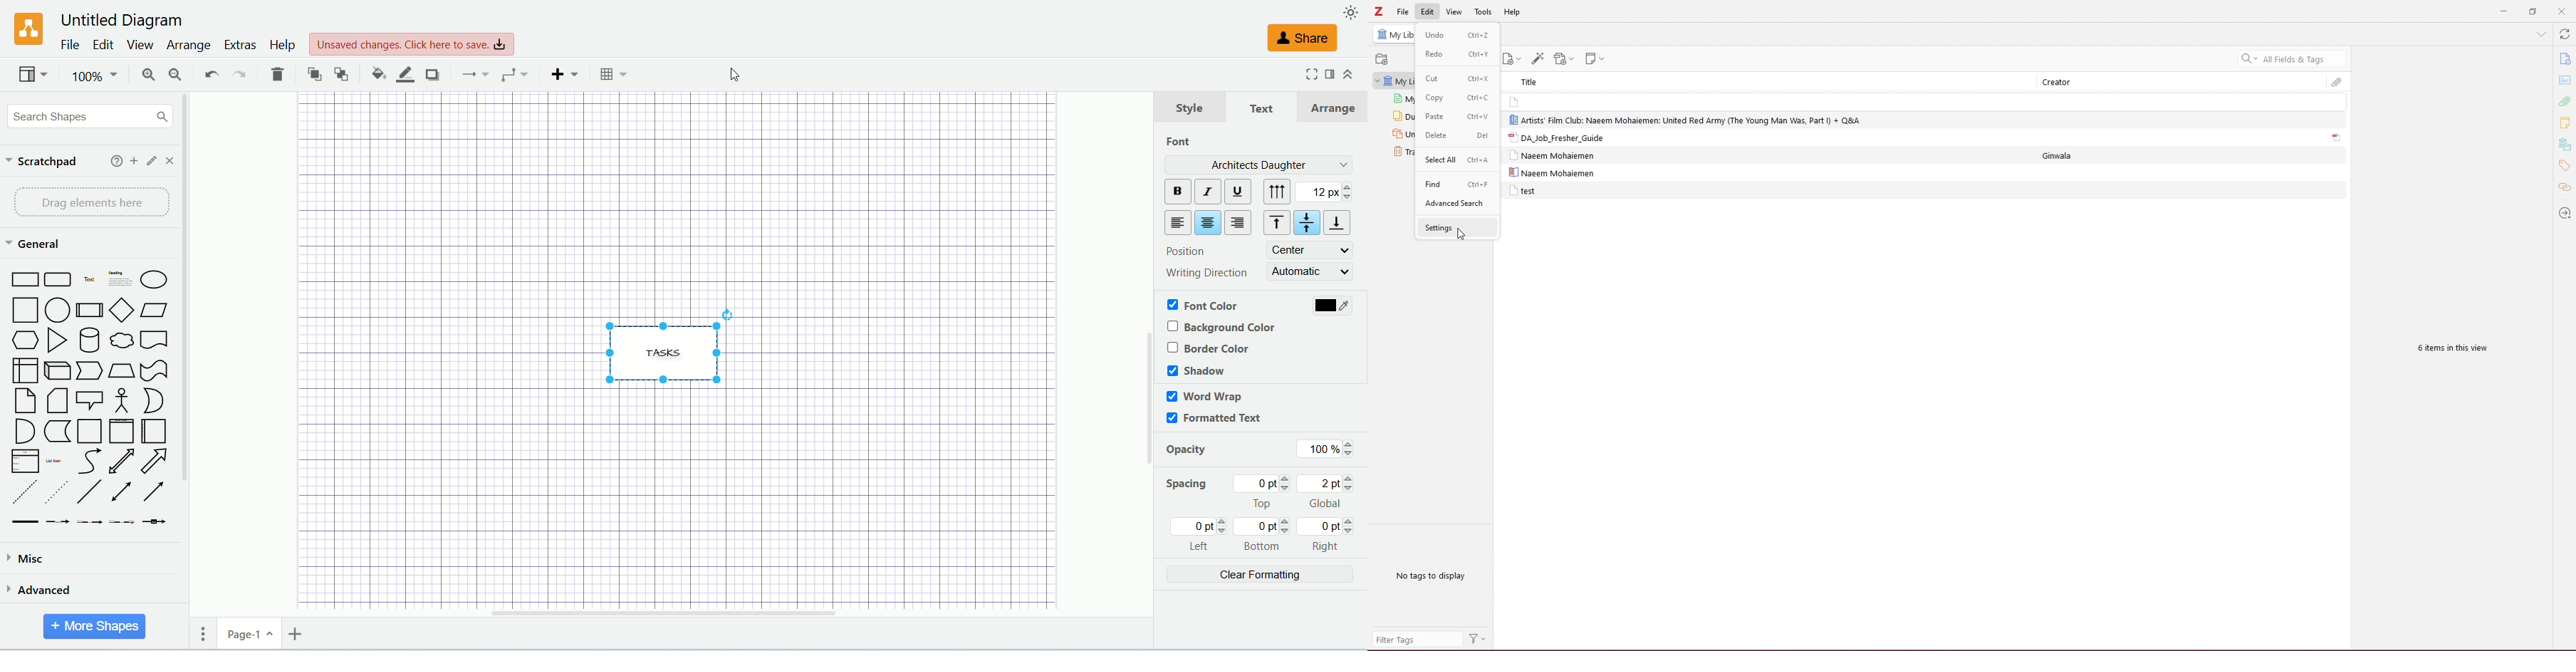  I want to click on DA_Job_Fresher_Guide, so click(1555, 137).